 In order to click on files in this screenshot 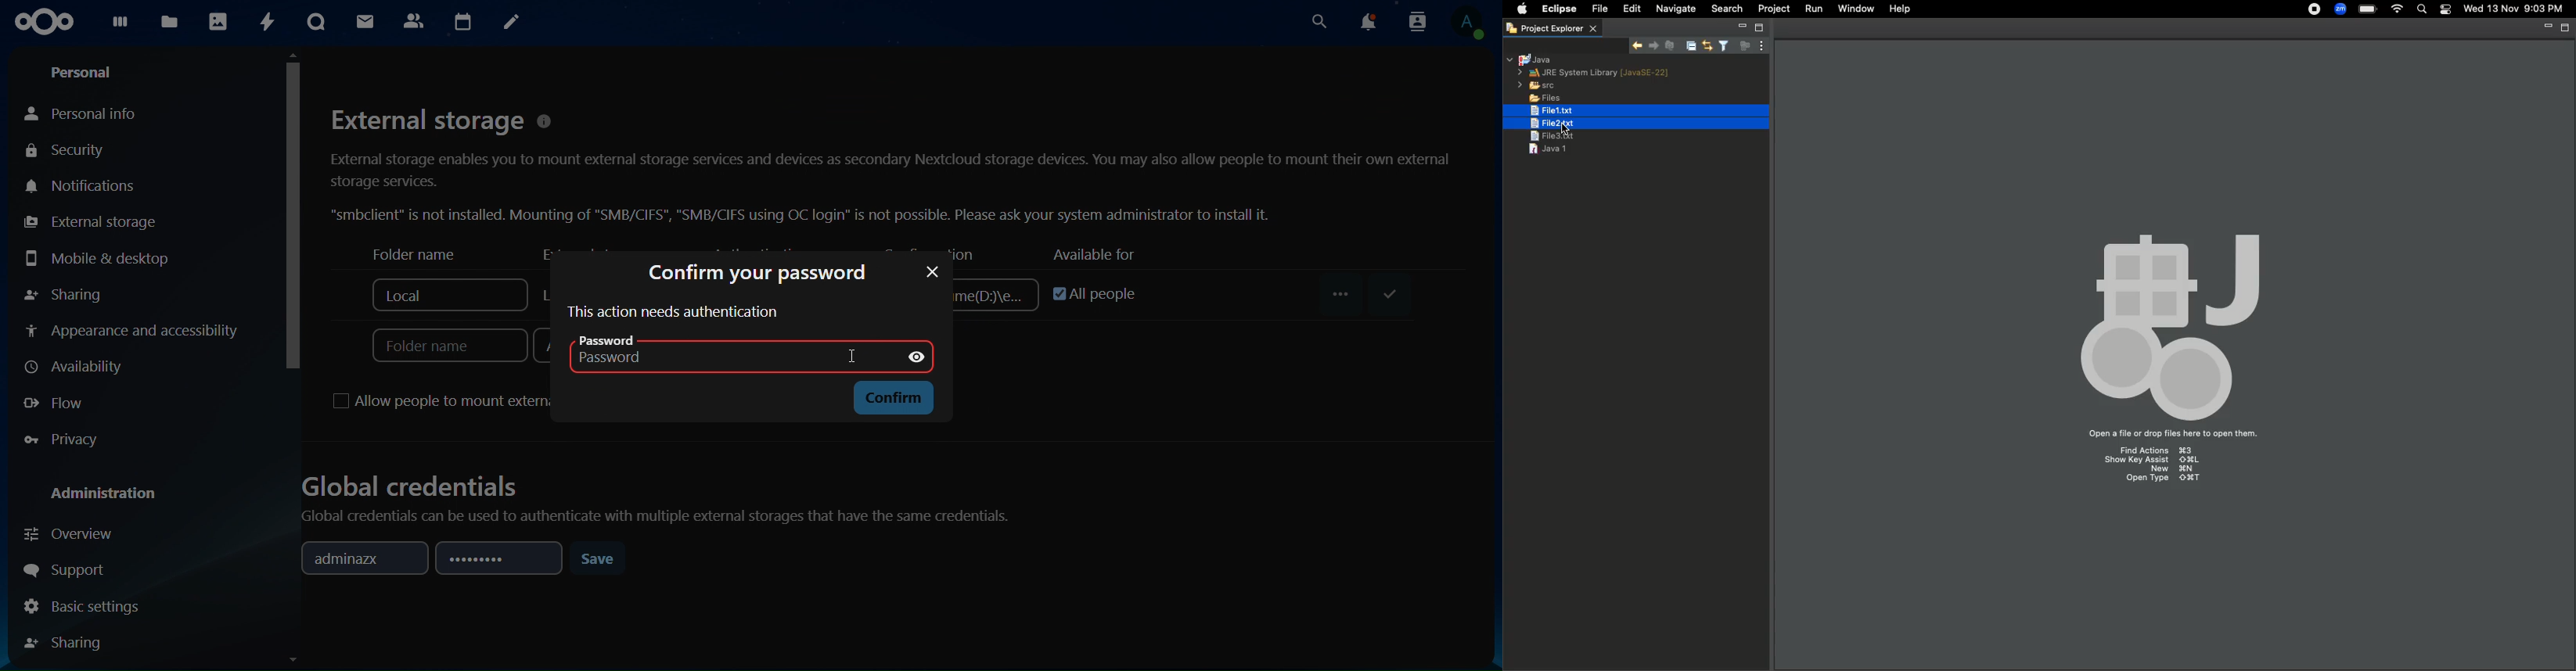, I will do `click(169, 23)`.